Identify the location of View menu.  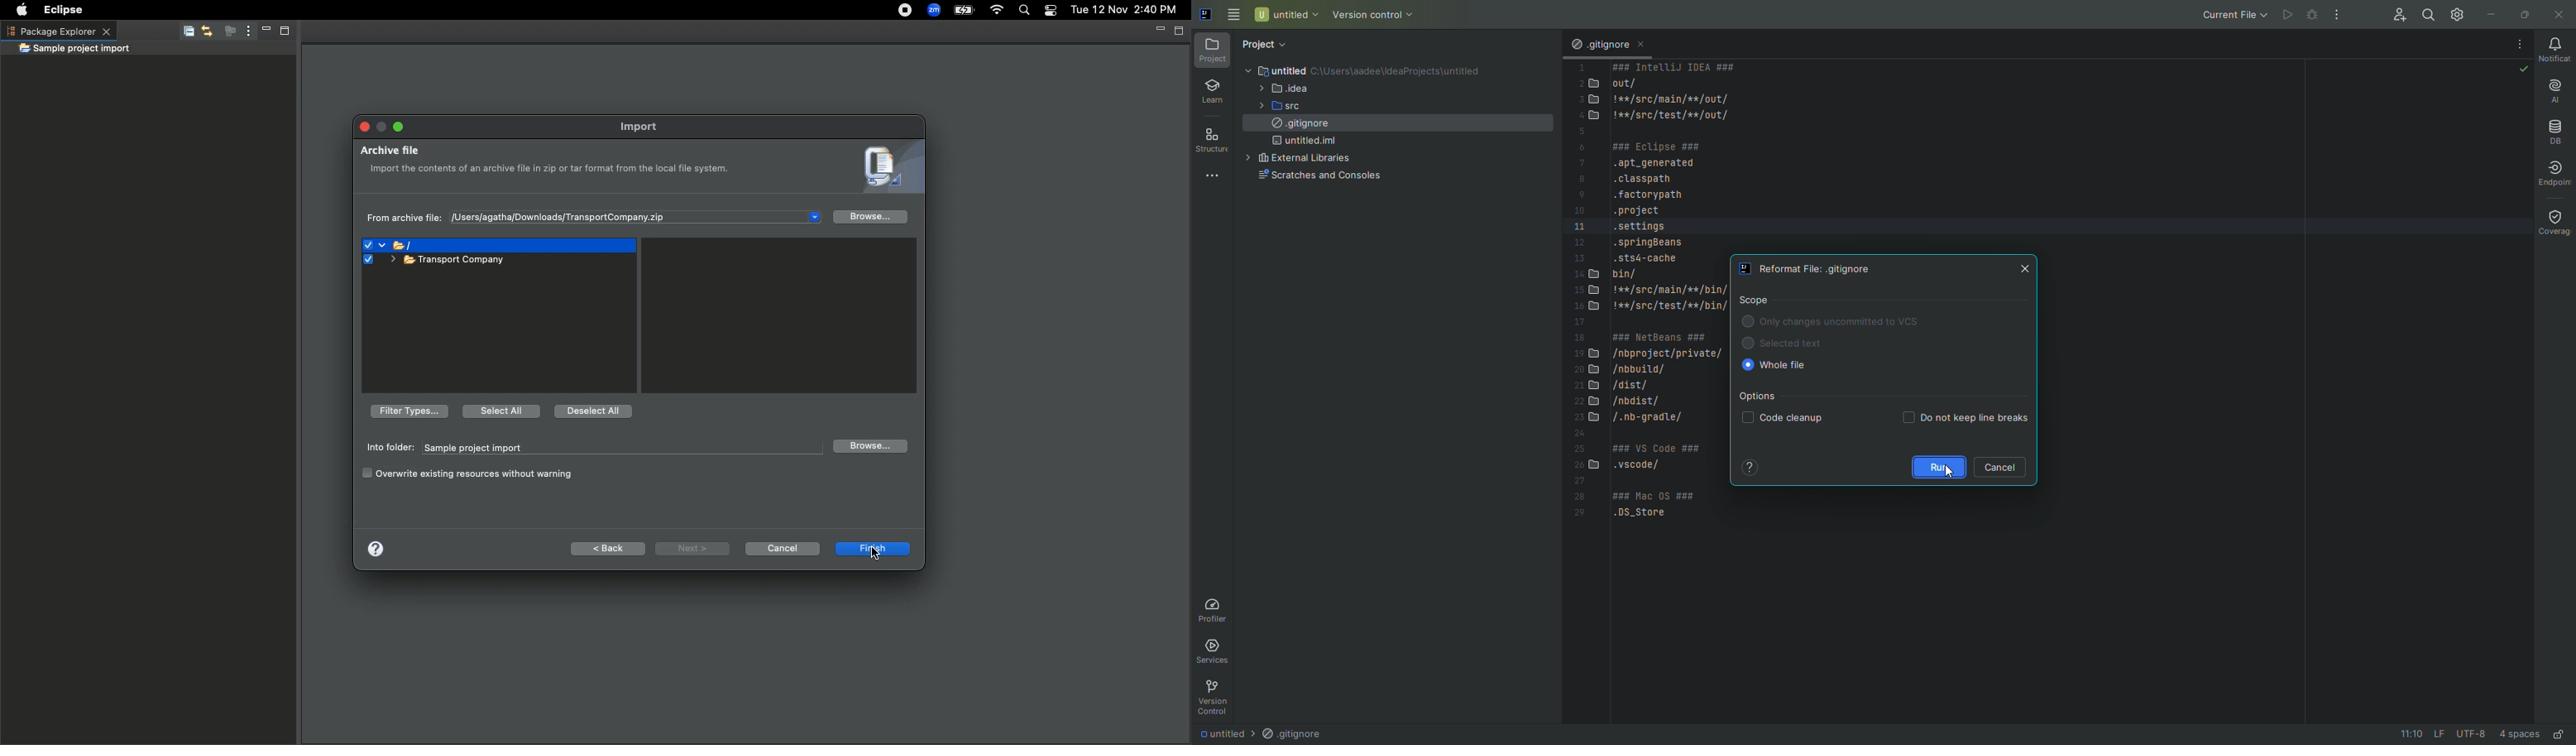
(812, 214).